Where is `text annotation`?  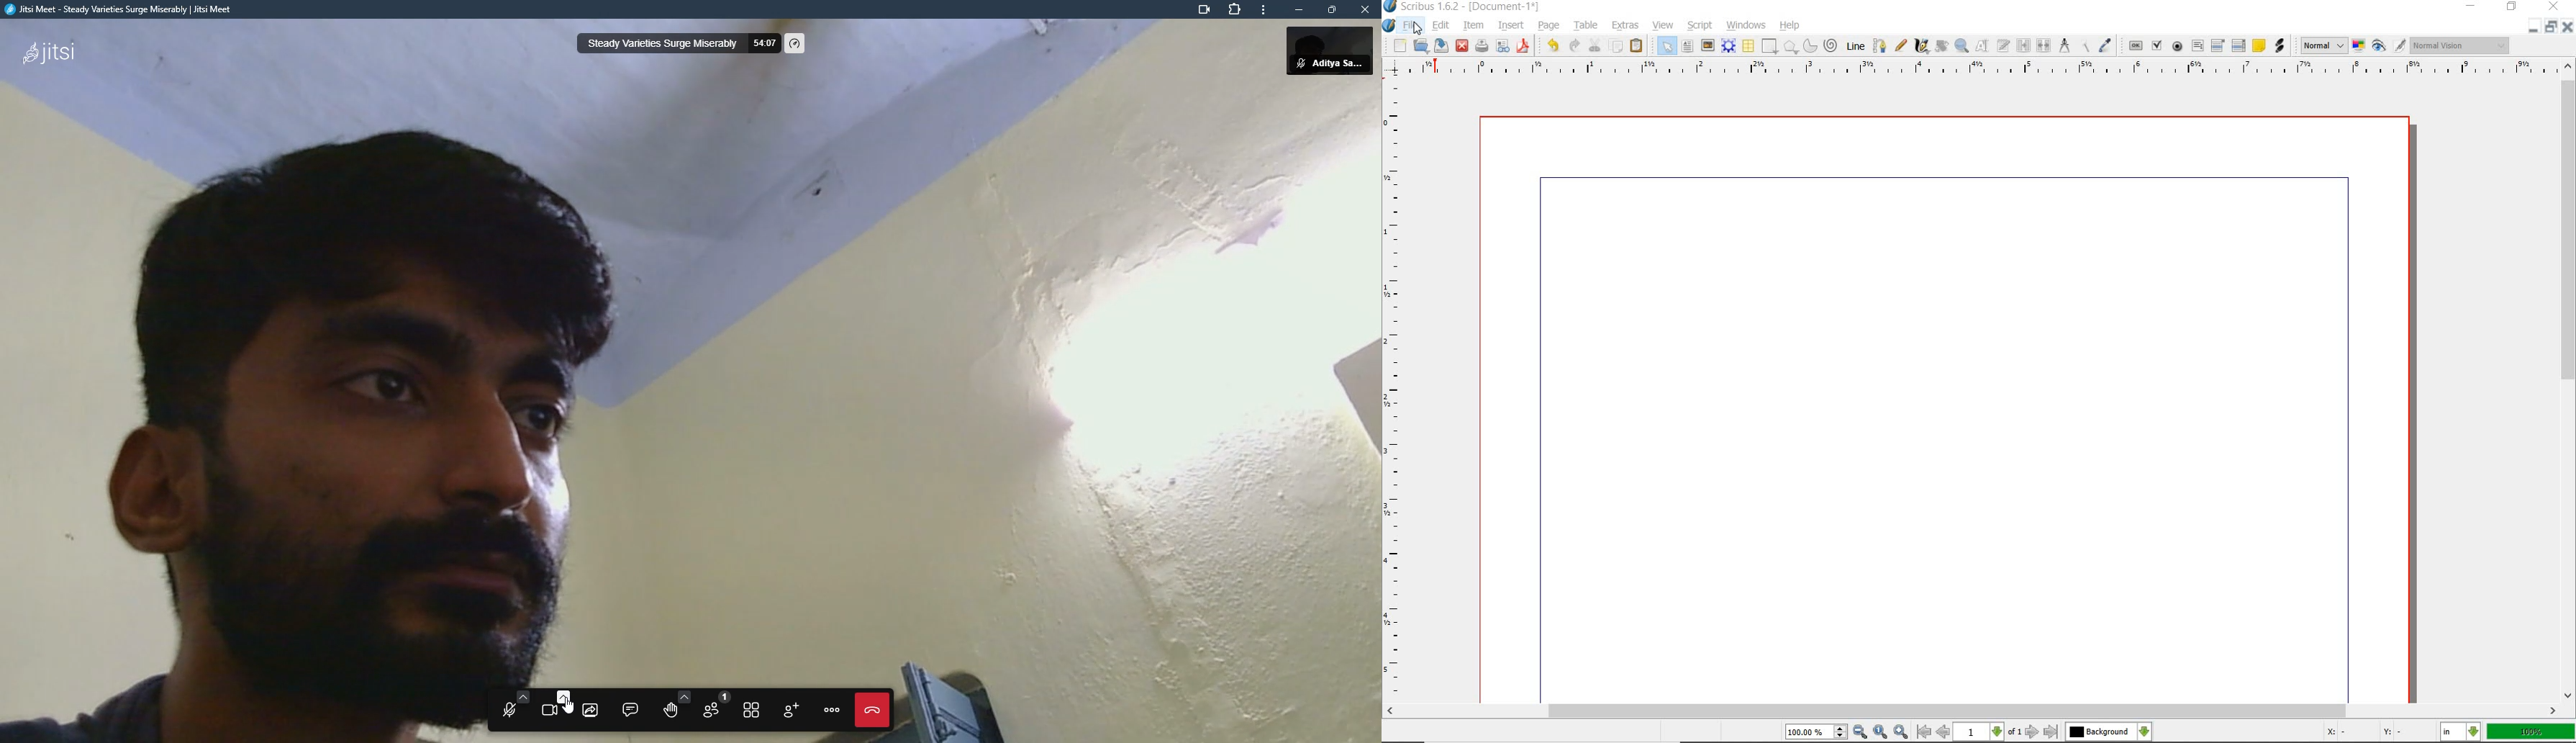 text annotation is located at coordinates (2259, 46).